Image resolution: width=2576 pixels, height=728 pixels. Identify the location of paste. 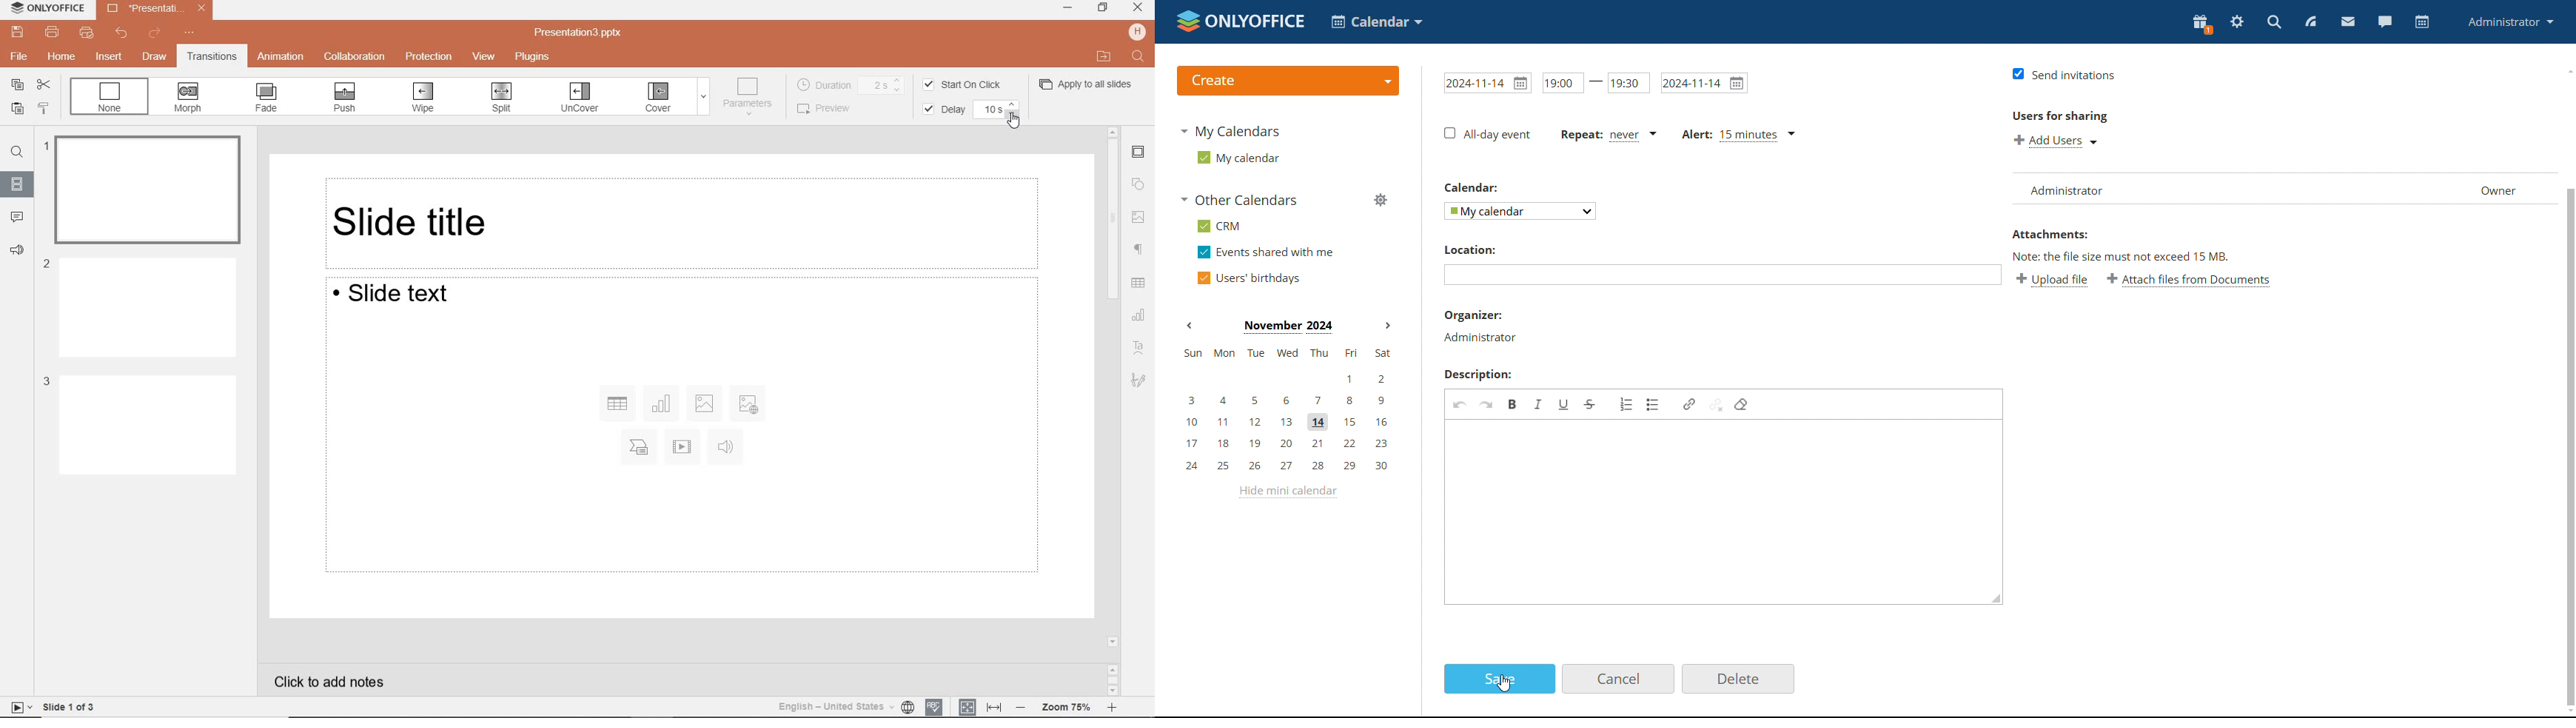
(15, 109).